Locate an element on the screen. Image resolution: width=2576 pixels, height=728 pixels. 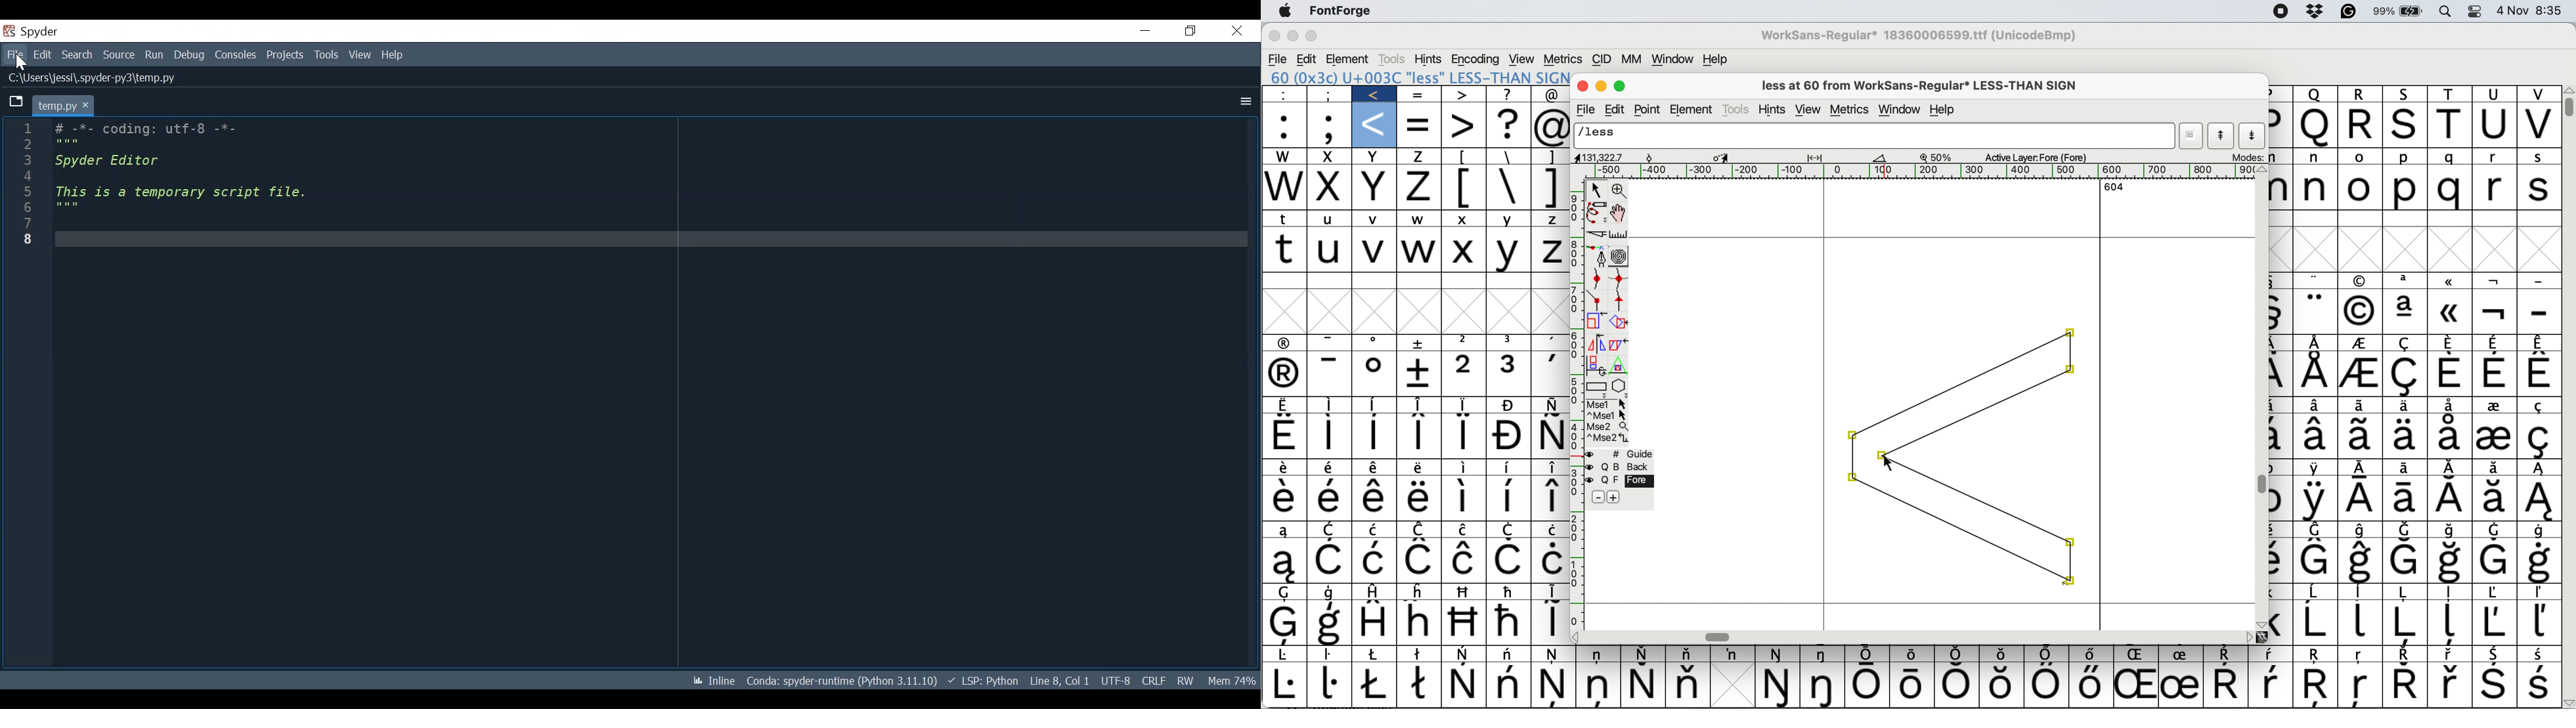
File is located at coordinates (14, 54).